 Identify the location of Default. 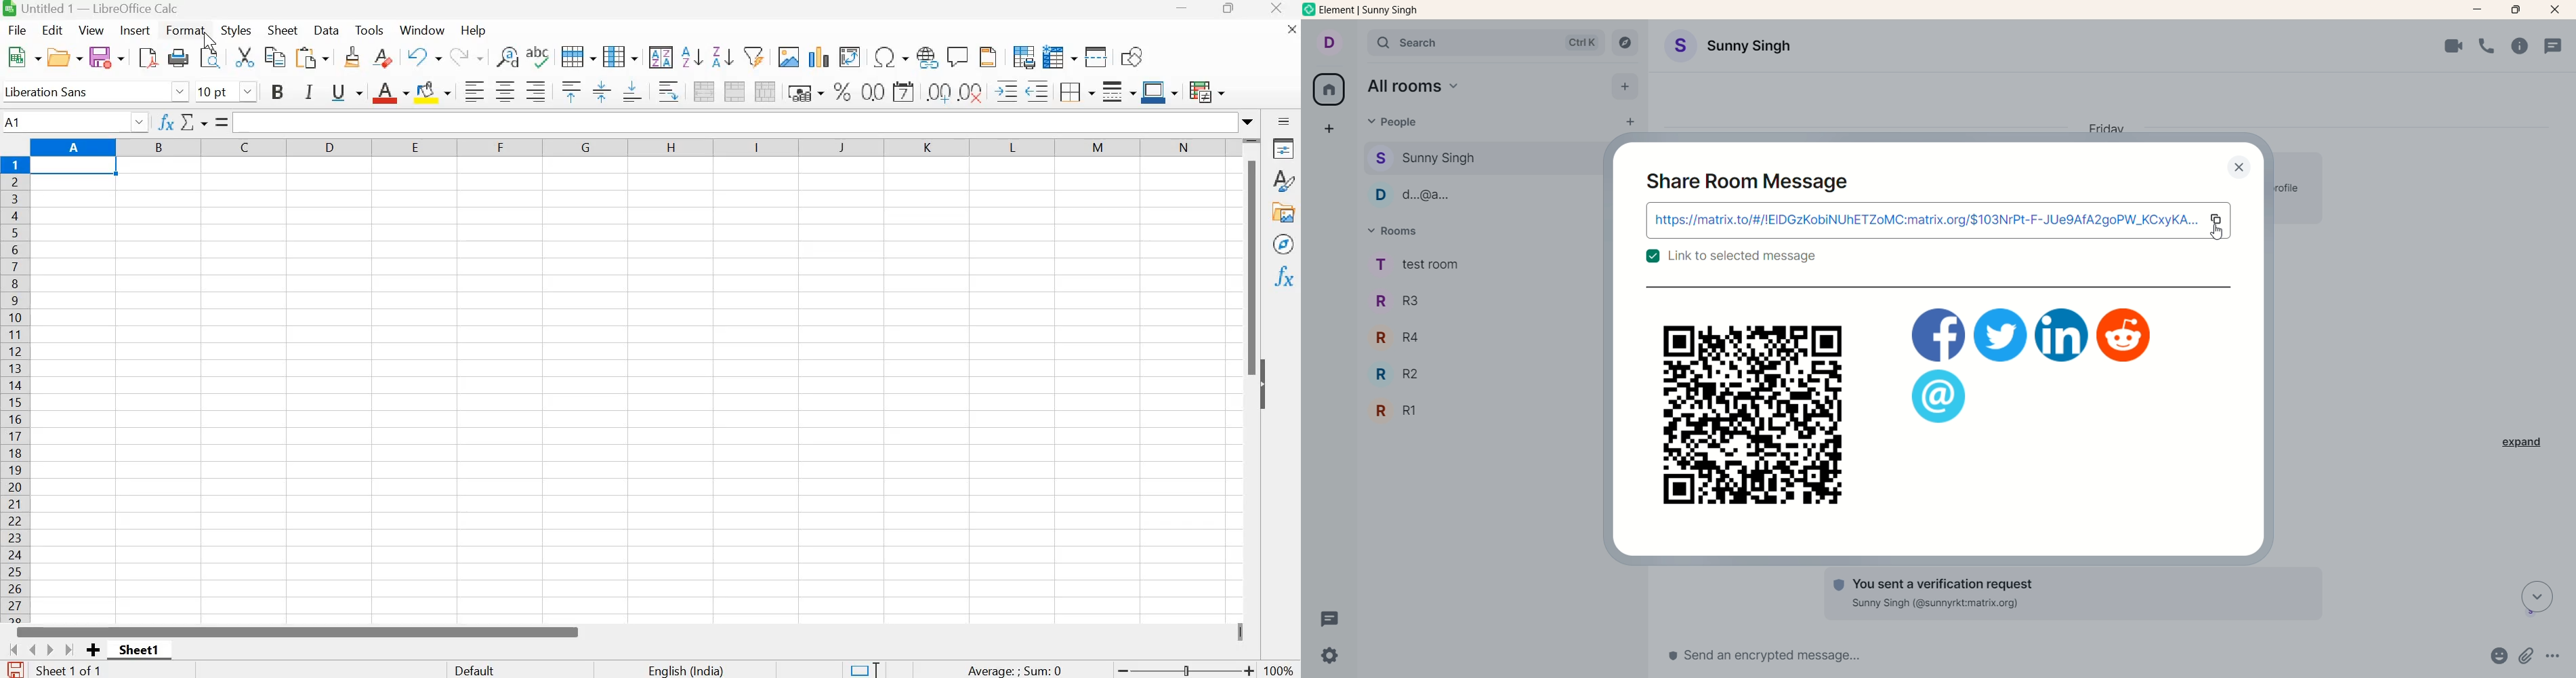
(487, 669).